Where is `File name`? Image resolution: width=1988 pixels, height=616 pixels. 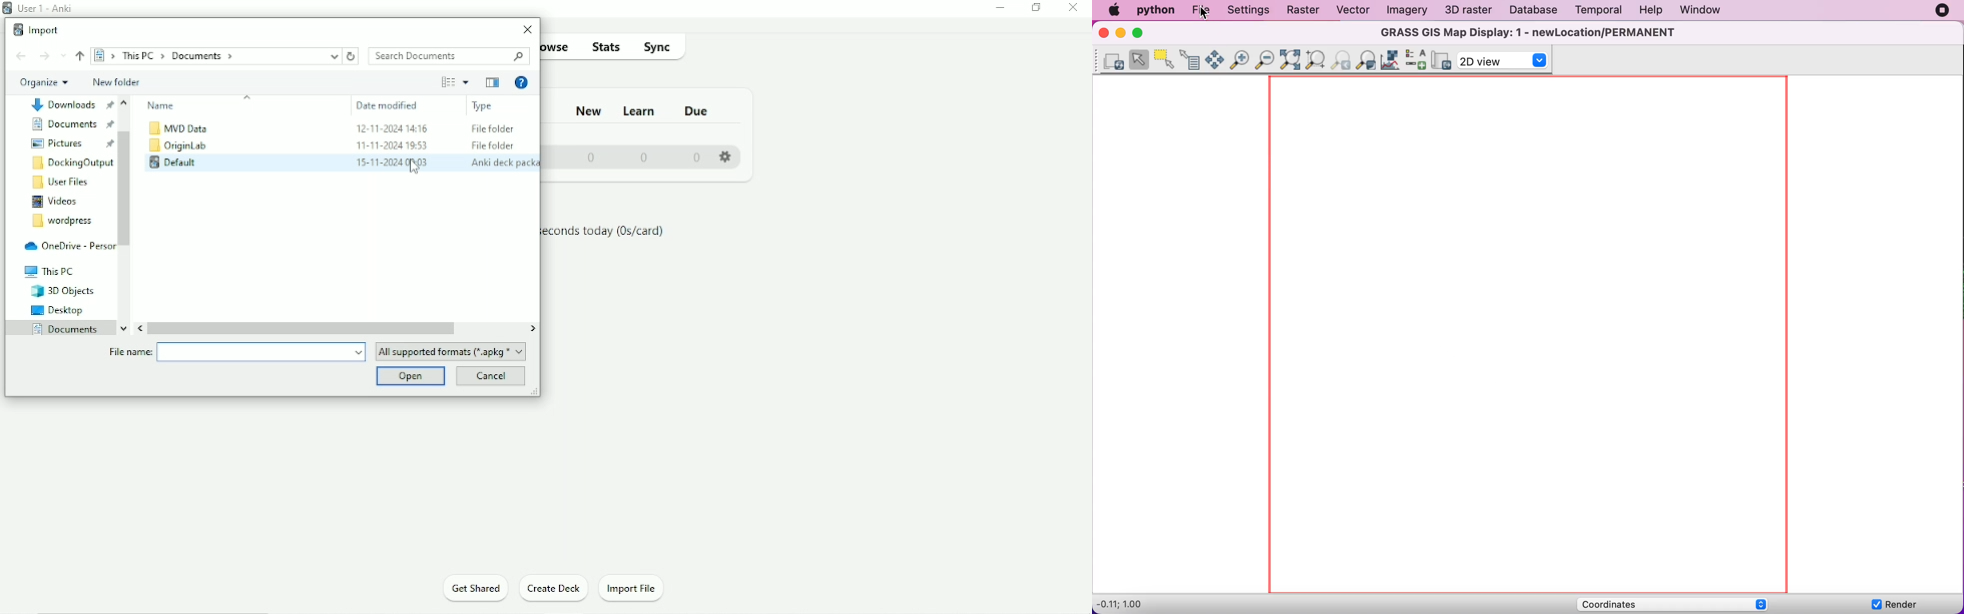
File name is located at coordinates (235, 352).